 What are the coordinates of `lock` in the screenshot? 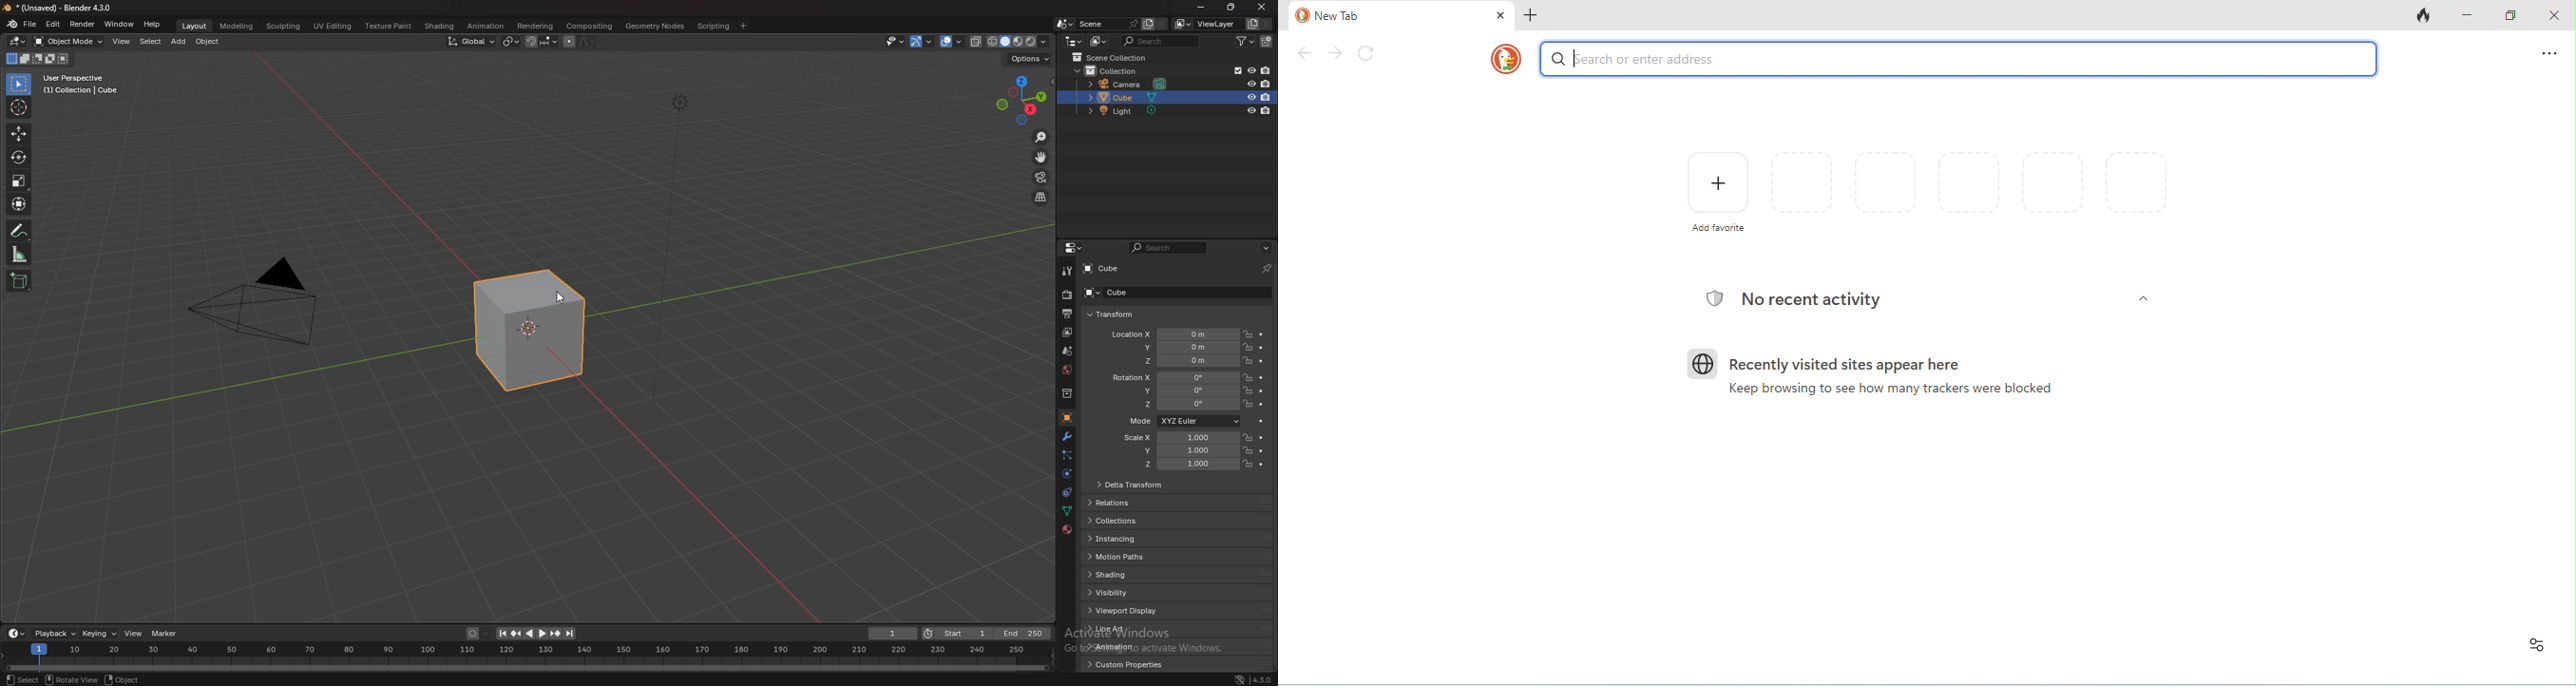 It's located at (1249, 464).